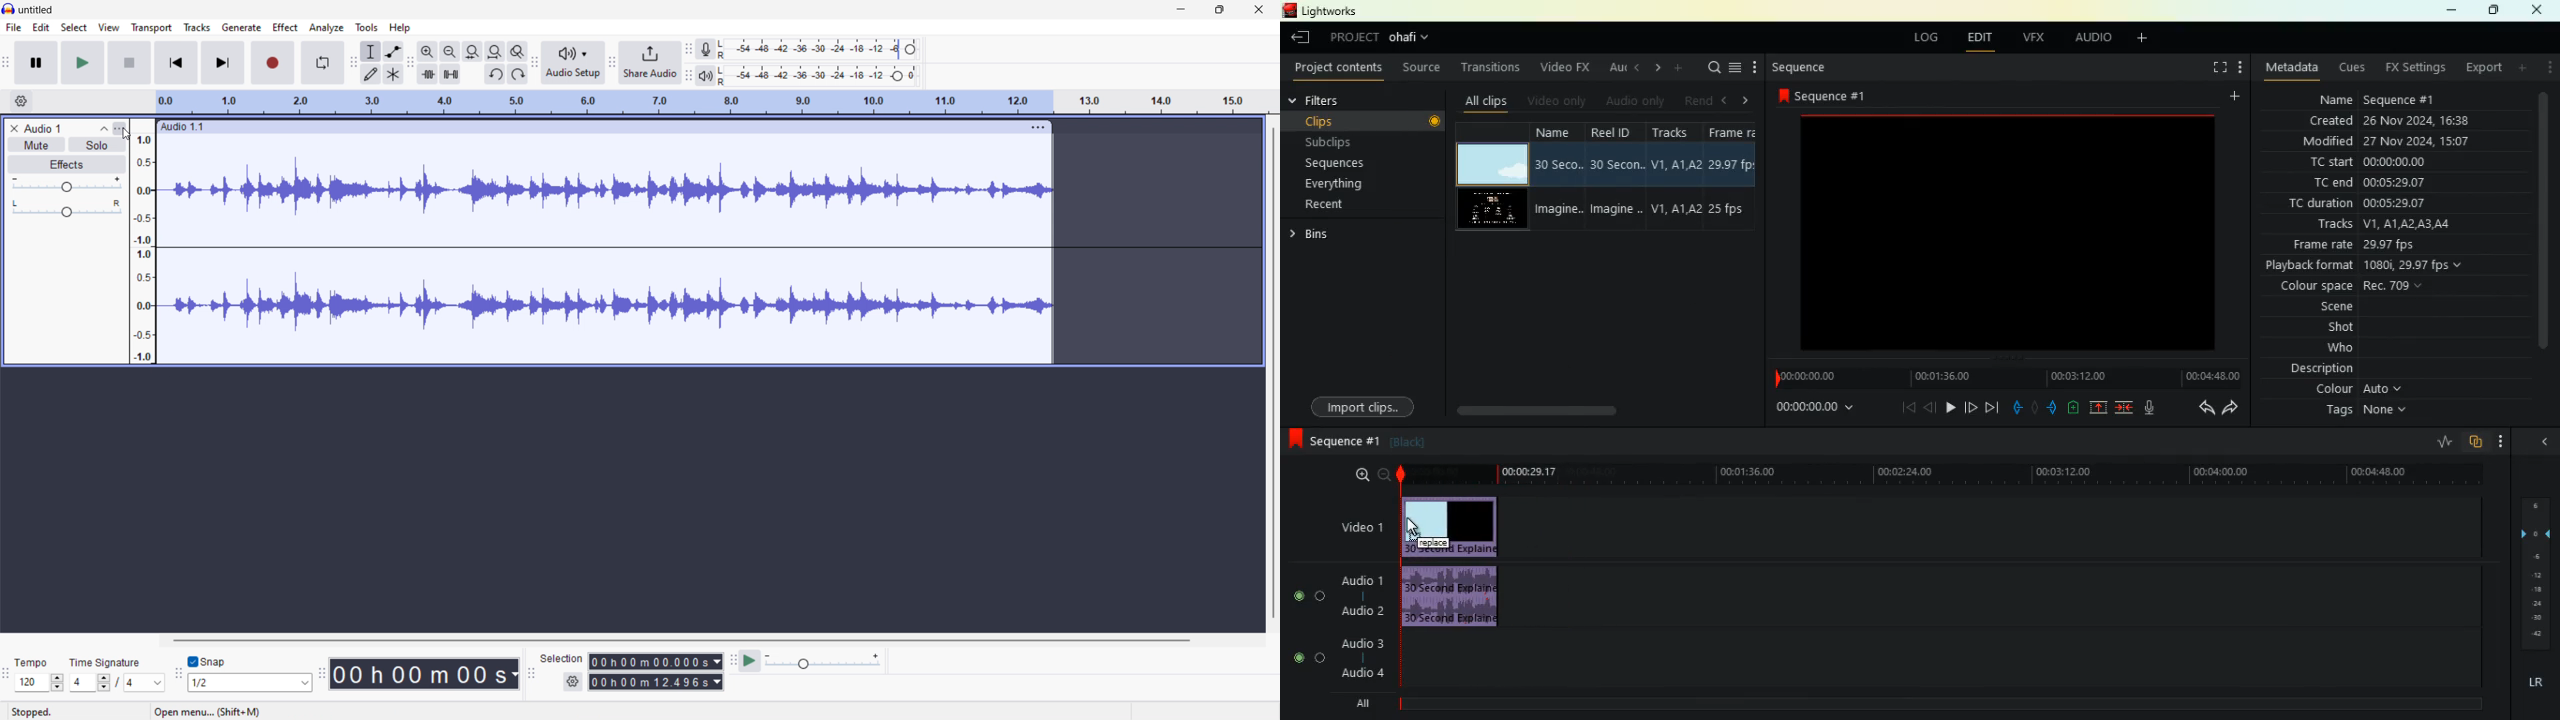 The image size is (2576, 728). What do you see at coordinates (66, 209) in the screenshot?
I see `pan` at bounding box center [66, 209].